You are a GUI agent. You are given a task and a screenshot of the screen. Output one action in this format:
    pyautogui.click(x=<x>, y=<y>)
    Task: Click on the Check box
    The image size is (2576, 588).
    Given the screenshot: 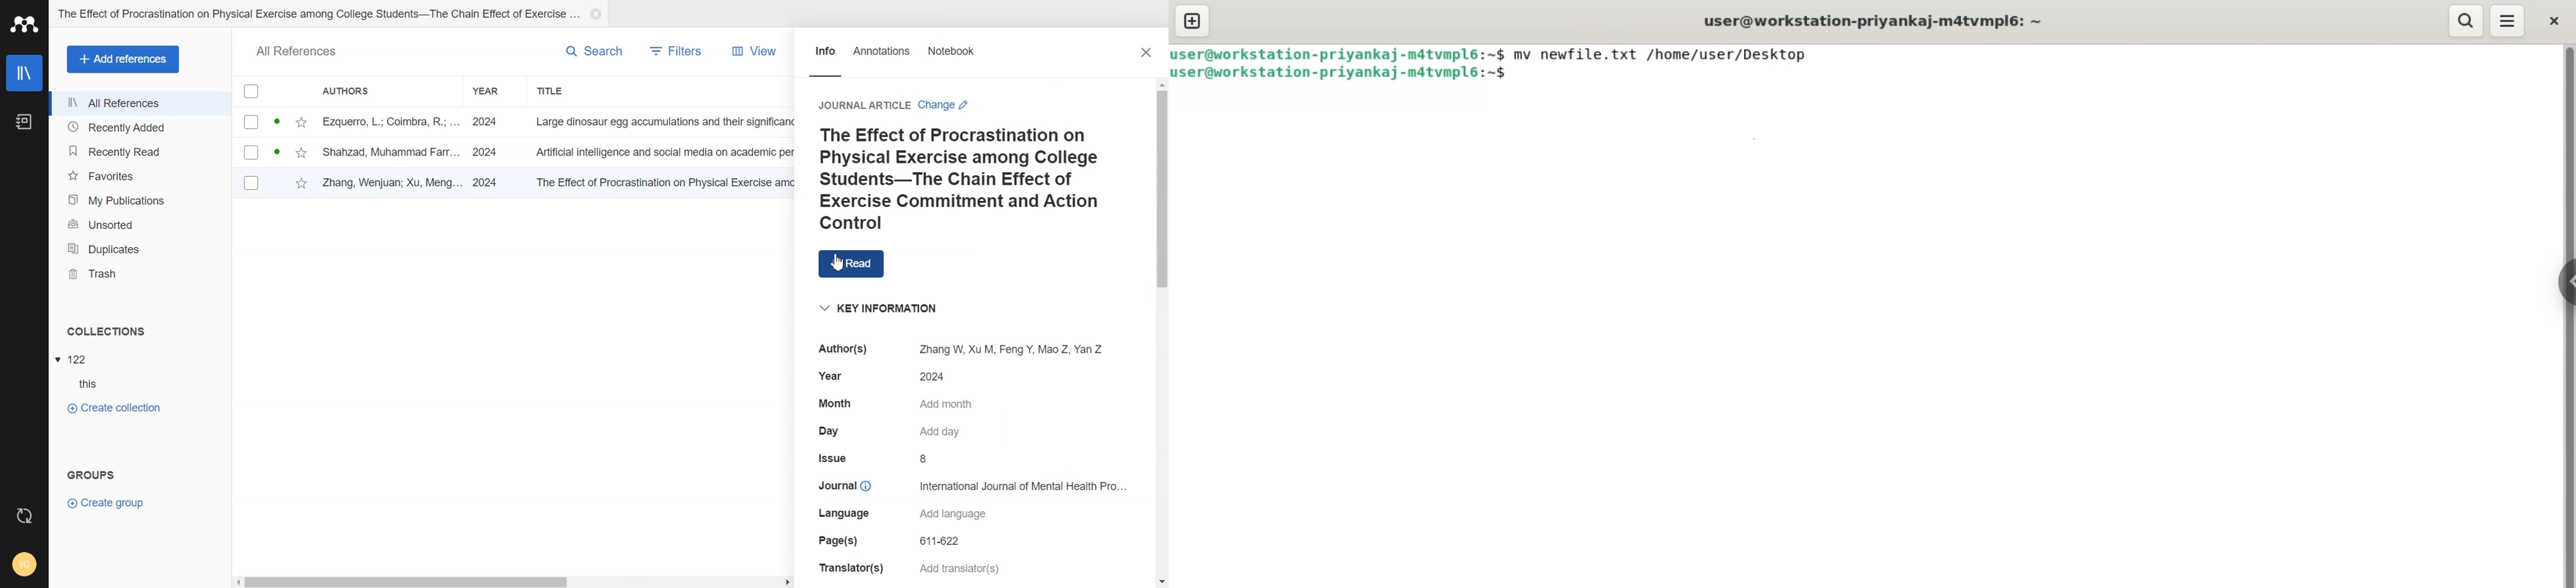 What is the action you would take?
    pyautogui.click(x=251, y=92)
    